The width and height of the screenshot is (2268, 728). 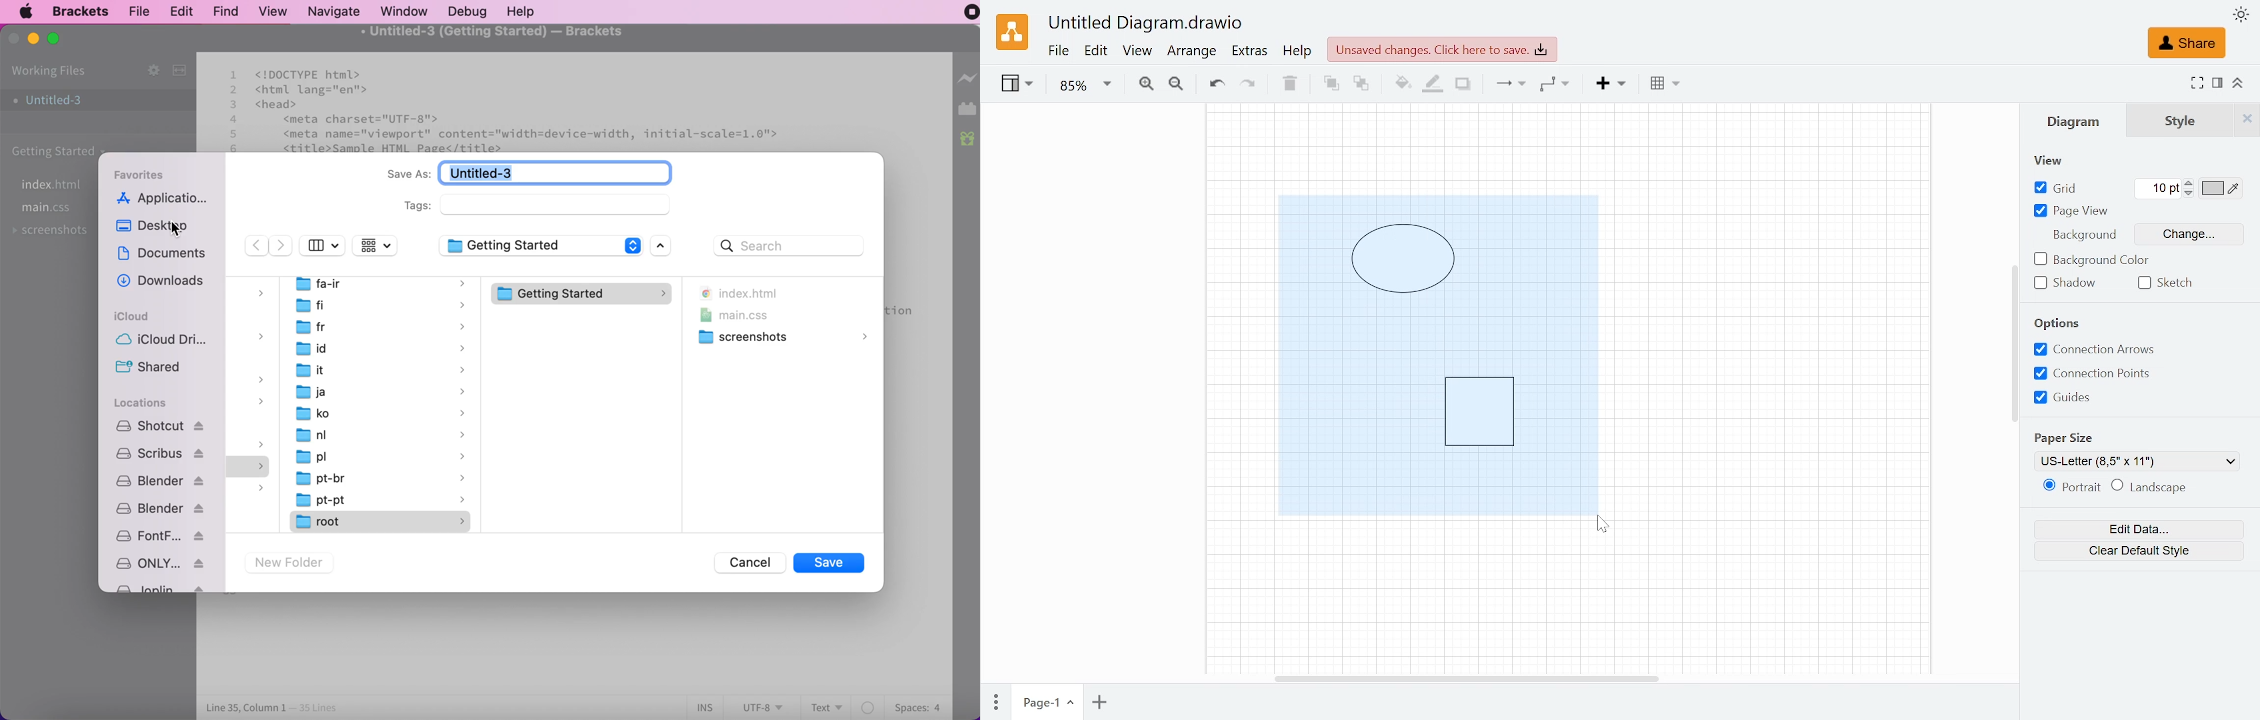 I want to click on Cursor, so click(x=1606, y=525).